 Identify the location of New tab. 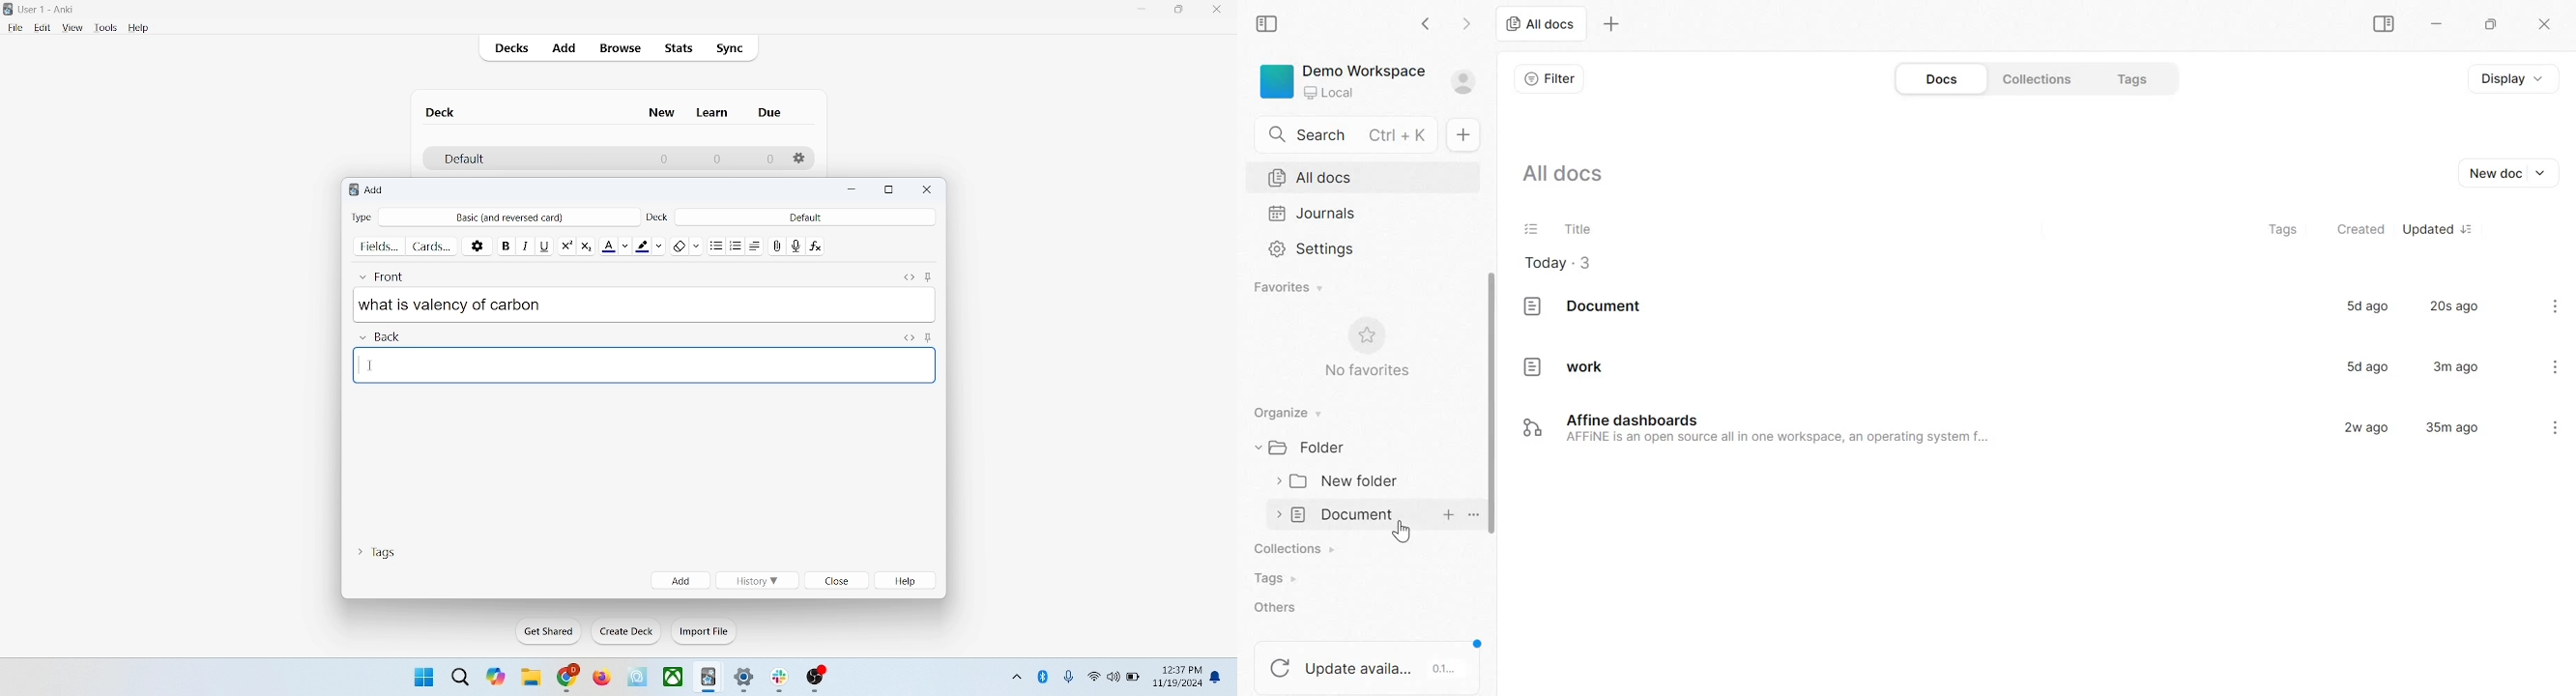
(1611, 23).